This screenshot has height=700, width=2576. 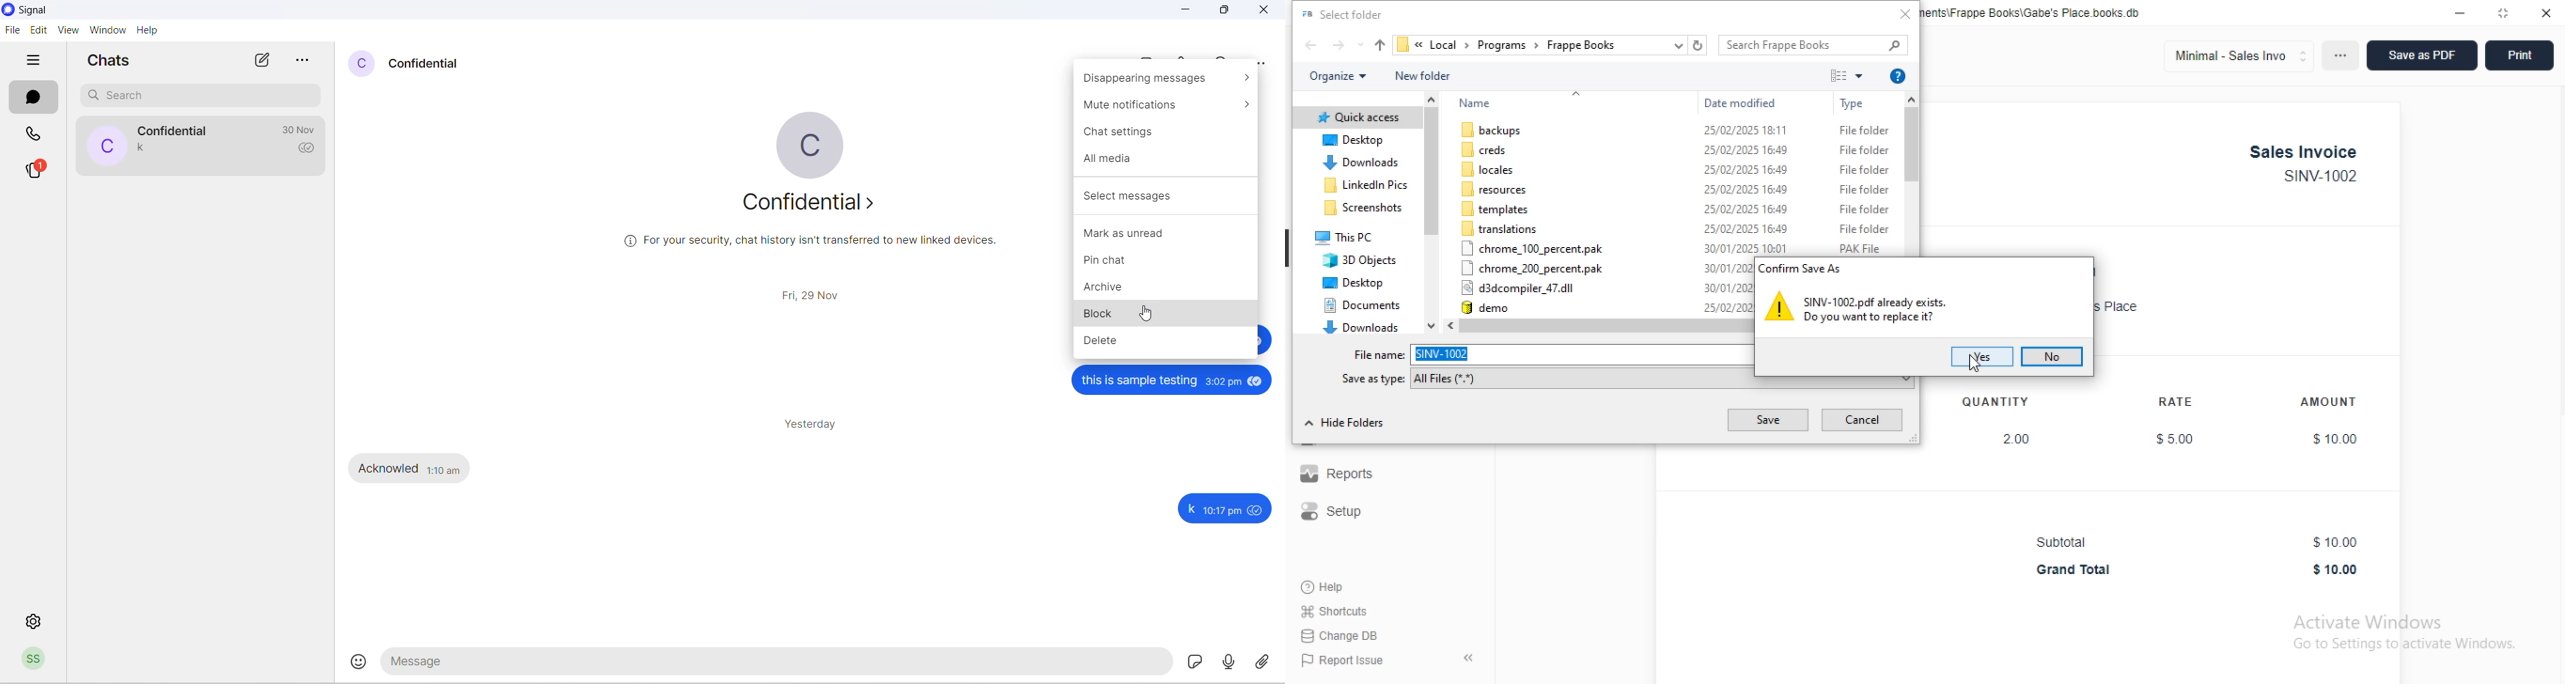 What do you see at coordinates (1864, 189) in the screenshot?
I see `file folder` at bounding box center [1864, 189].